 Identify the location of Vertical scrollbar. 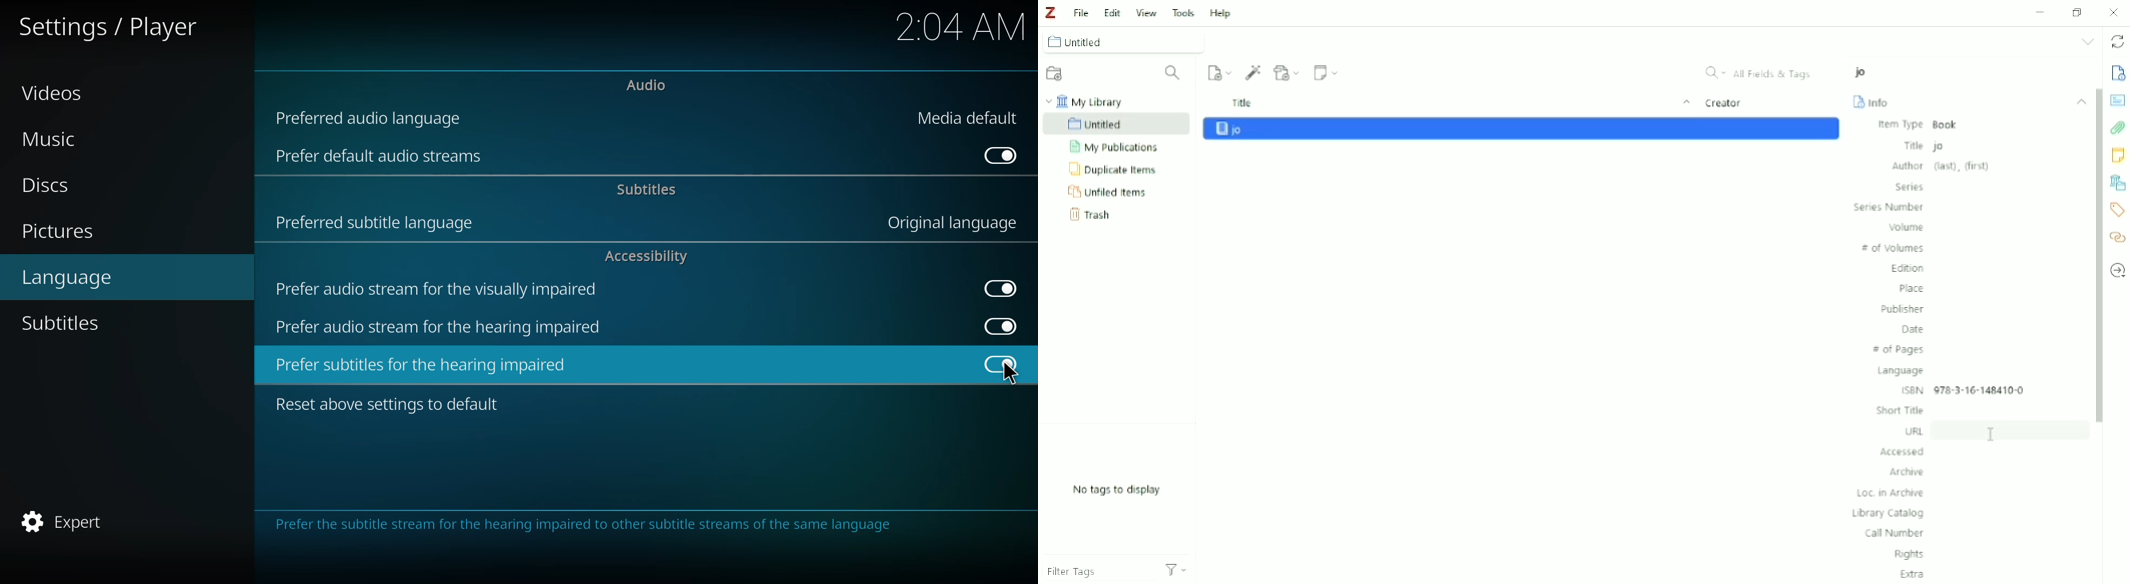
(2096, 255).